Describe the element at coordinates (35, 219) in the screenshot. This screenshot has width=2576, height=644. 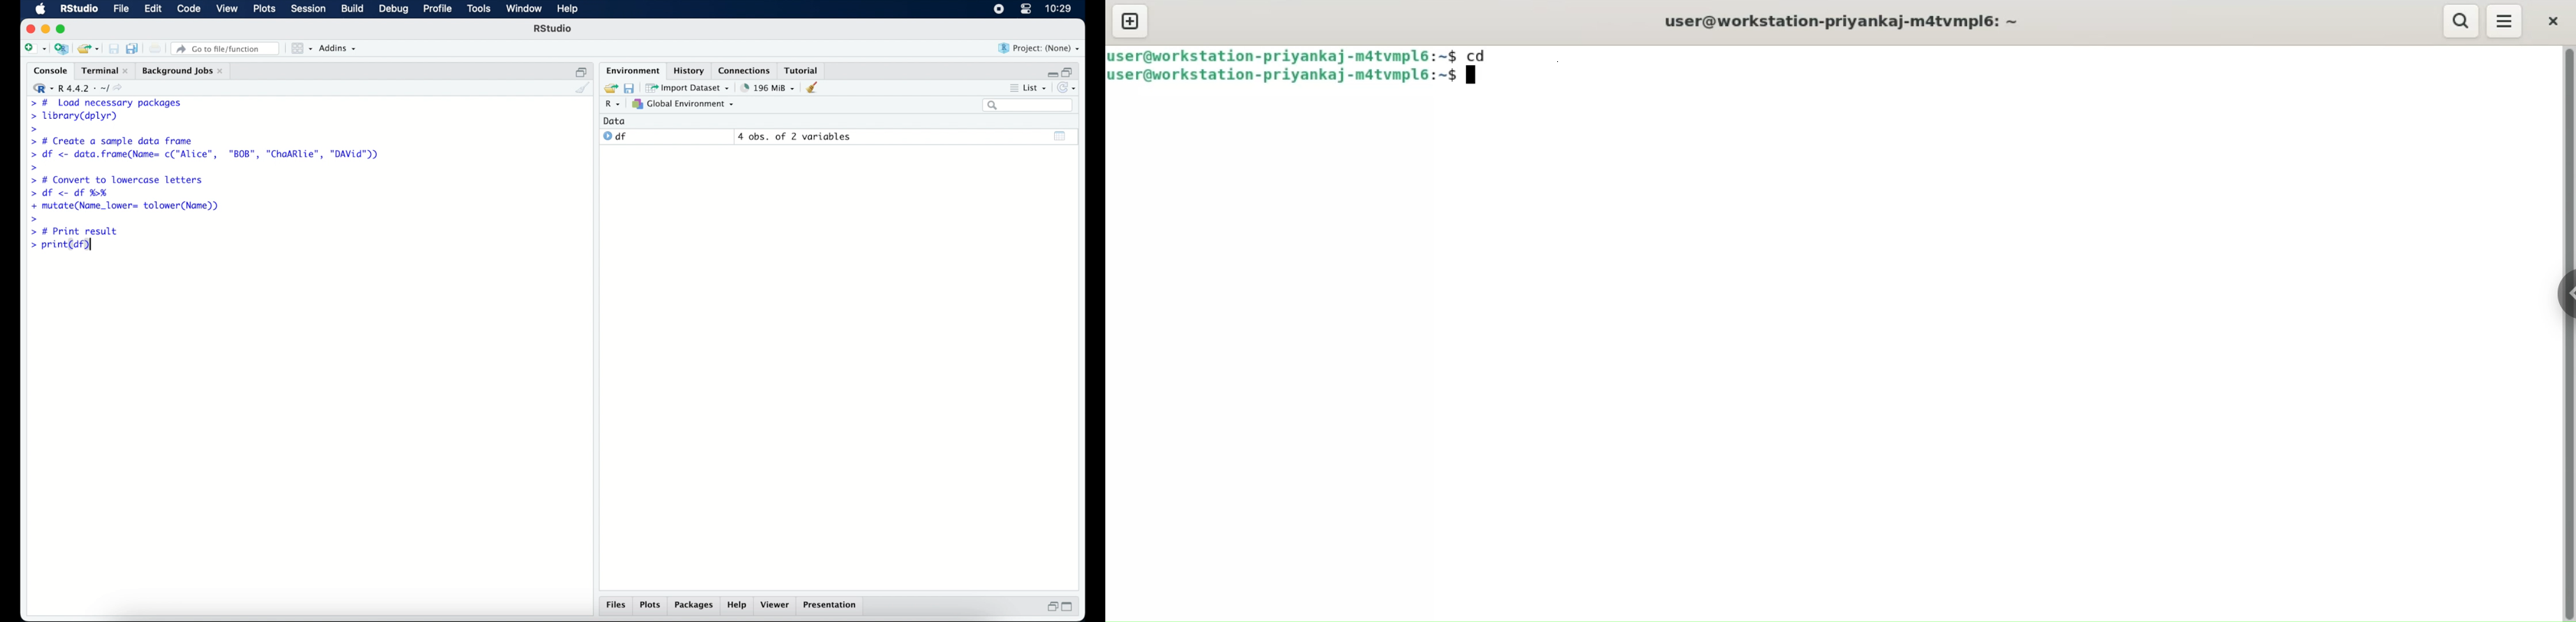
I see `command prompt` at that location.